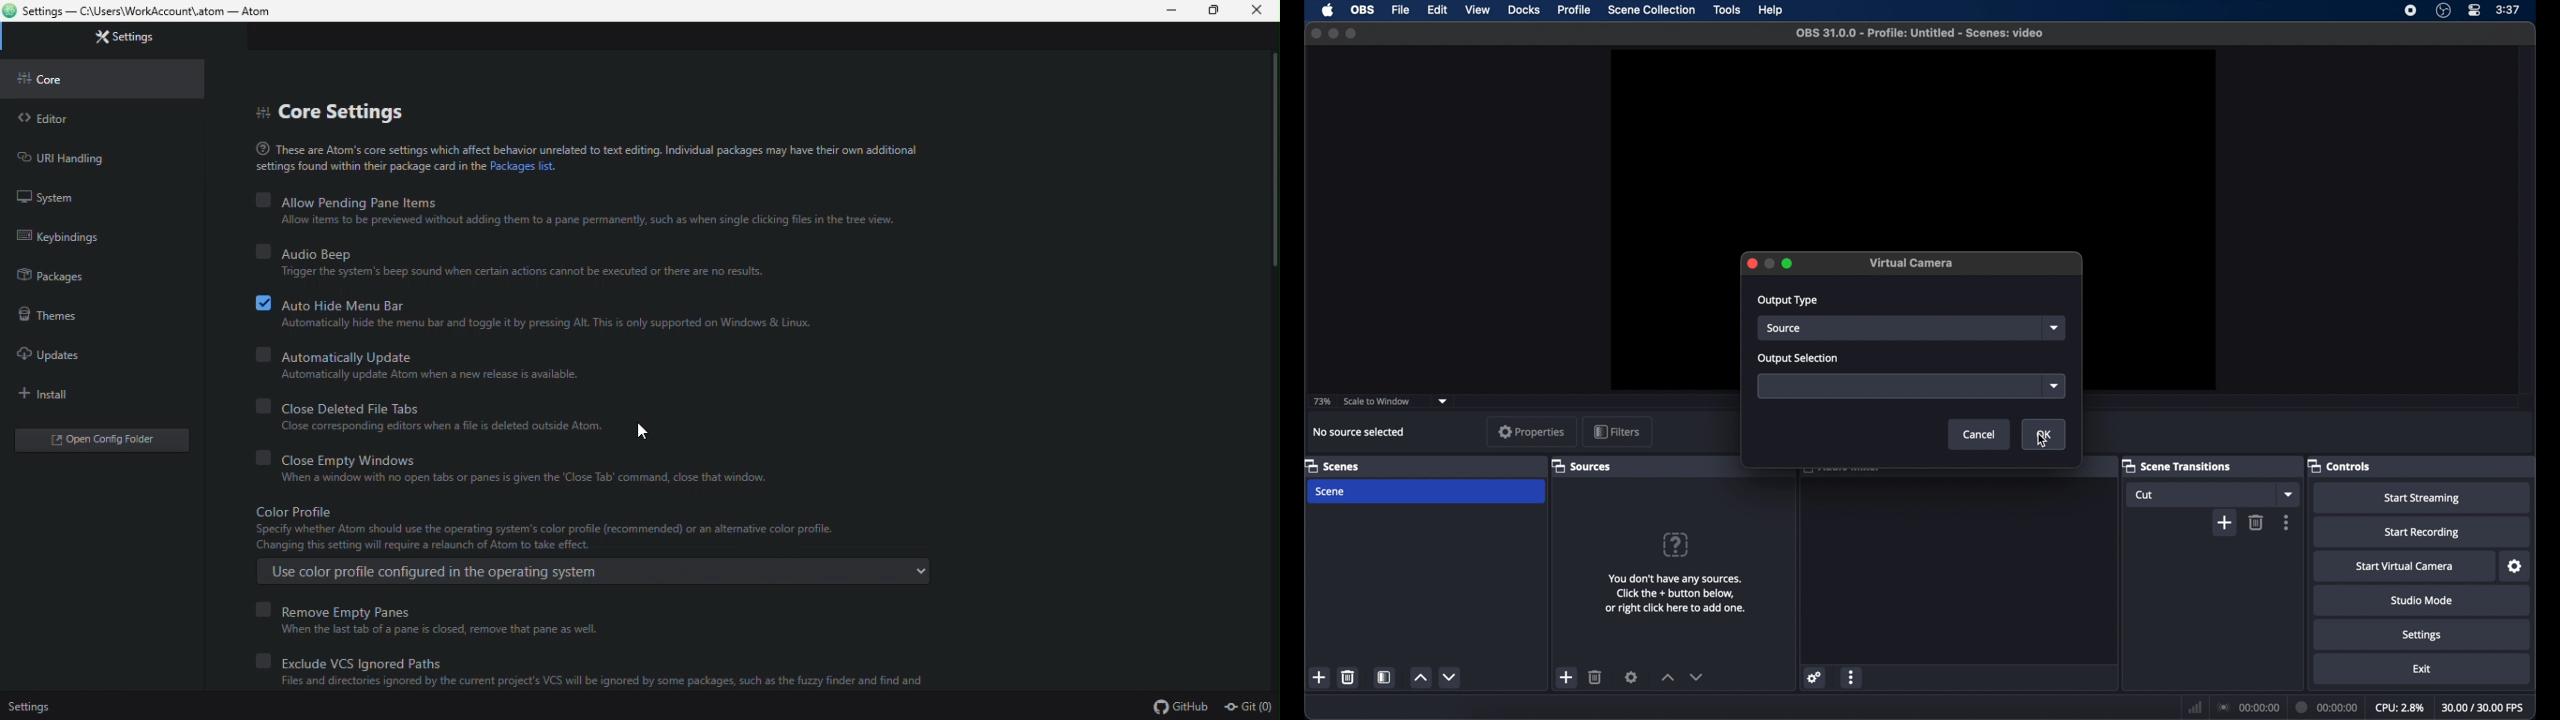 The image size is (2576, 728). I want to click on Automatically Update, so click(336, 356).